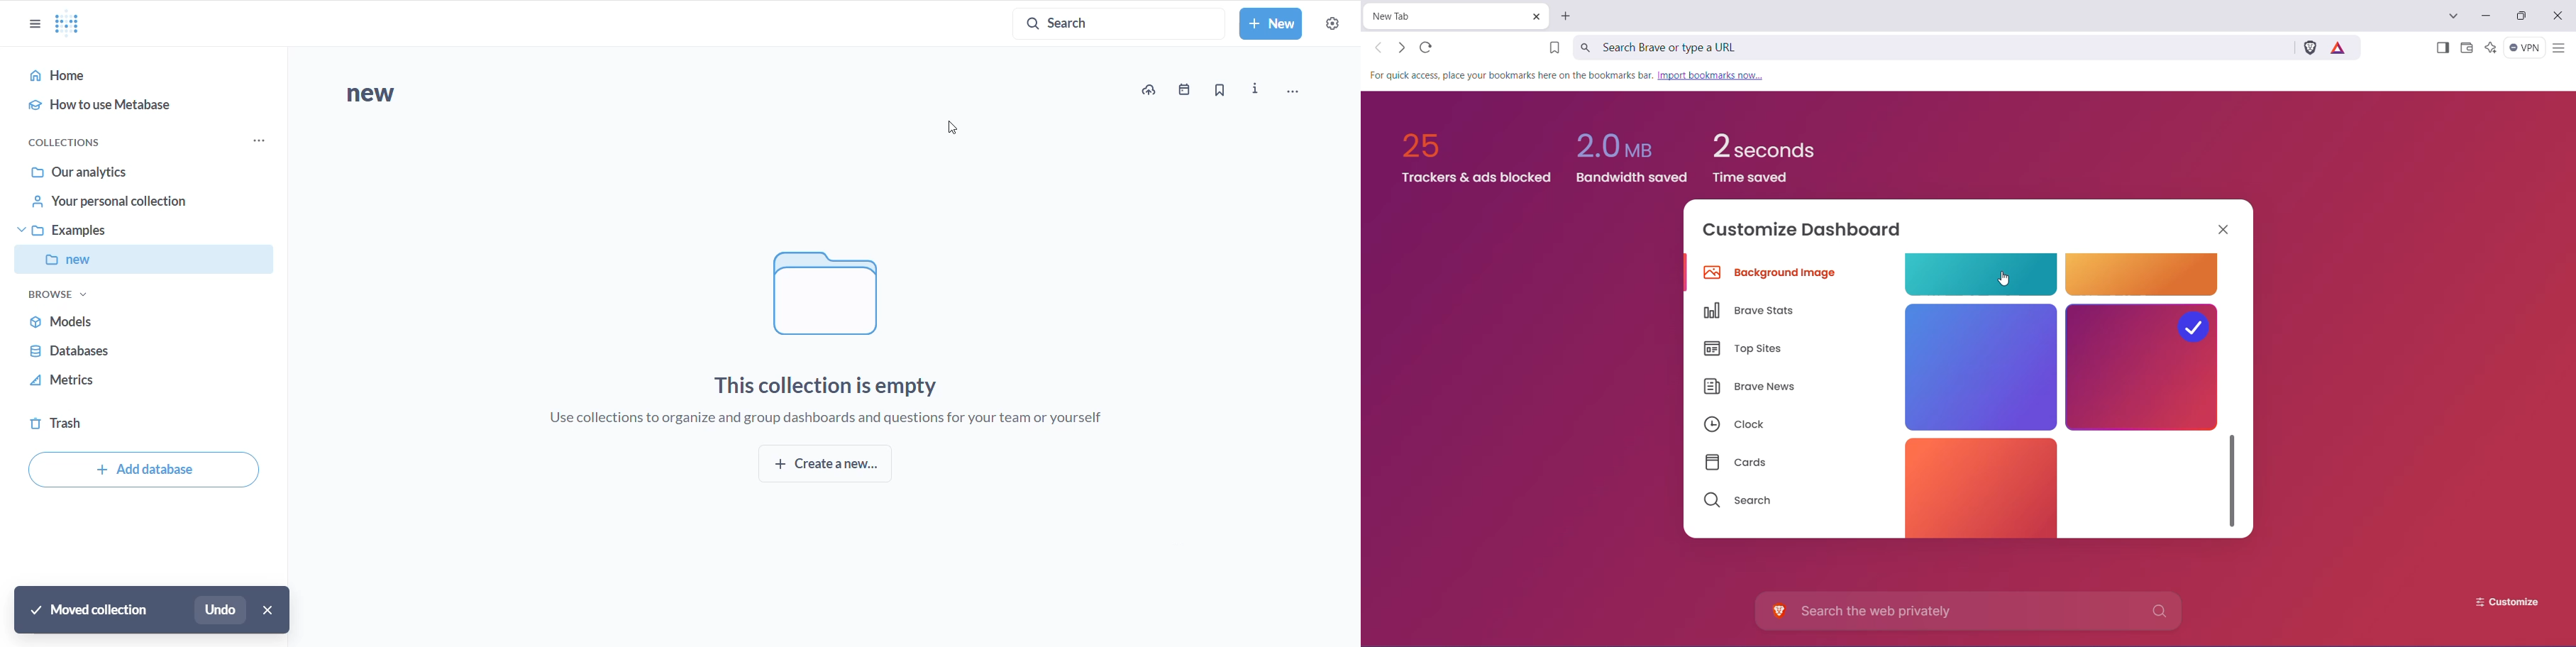 The height and width of the screenshot is (672, 2576). I want to click on New Tab, so click(1567, 16).